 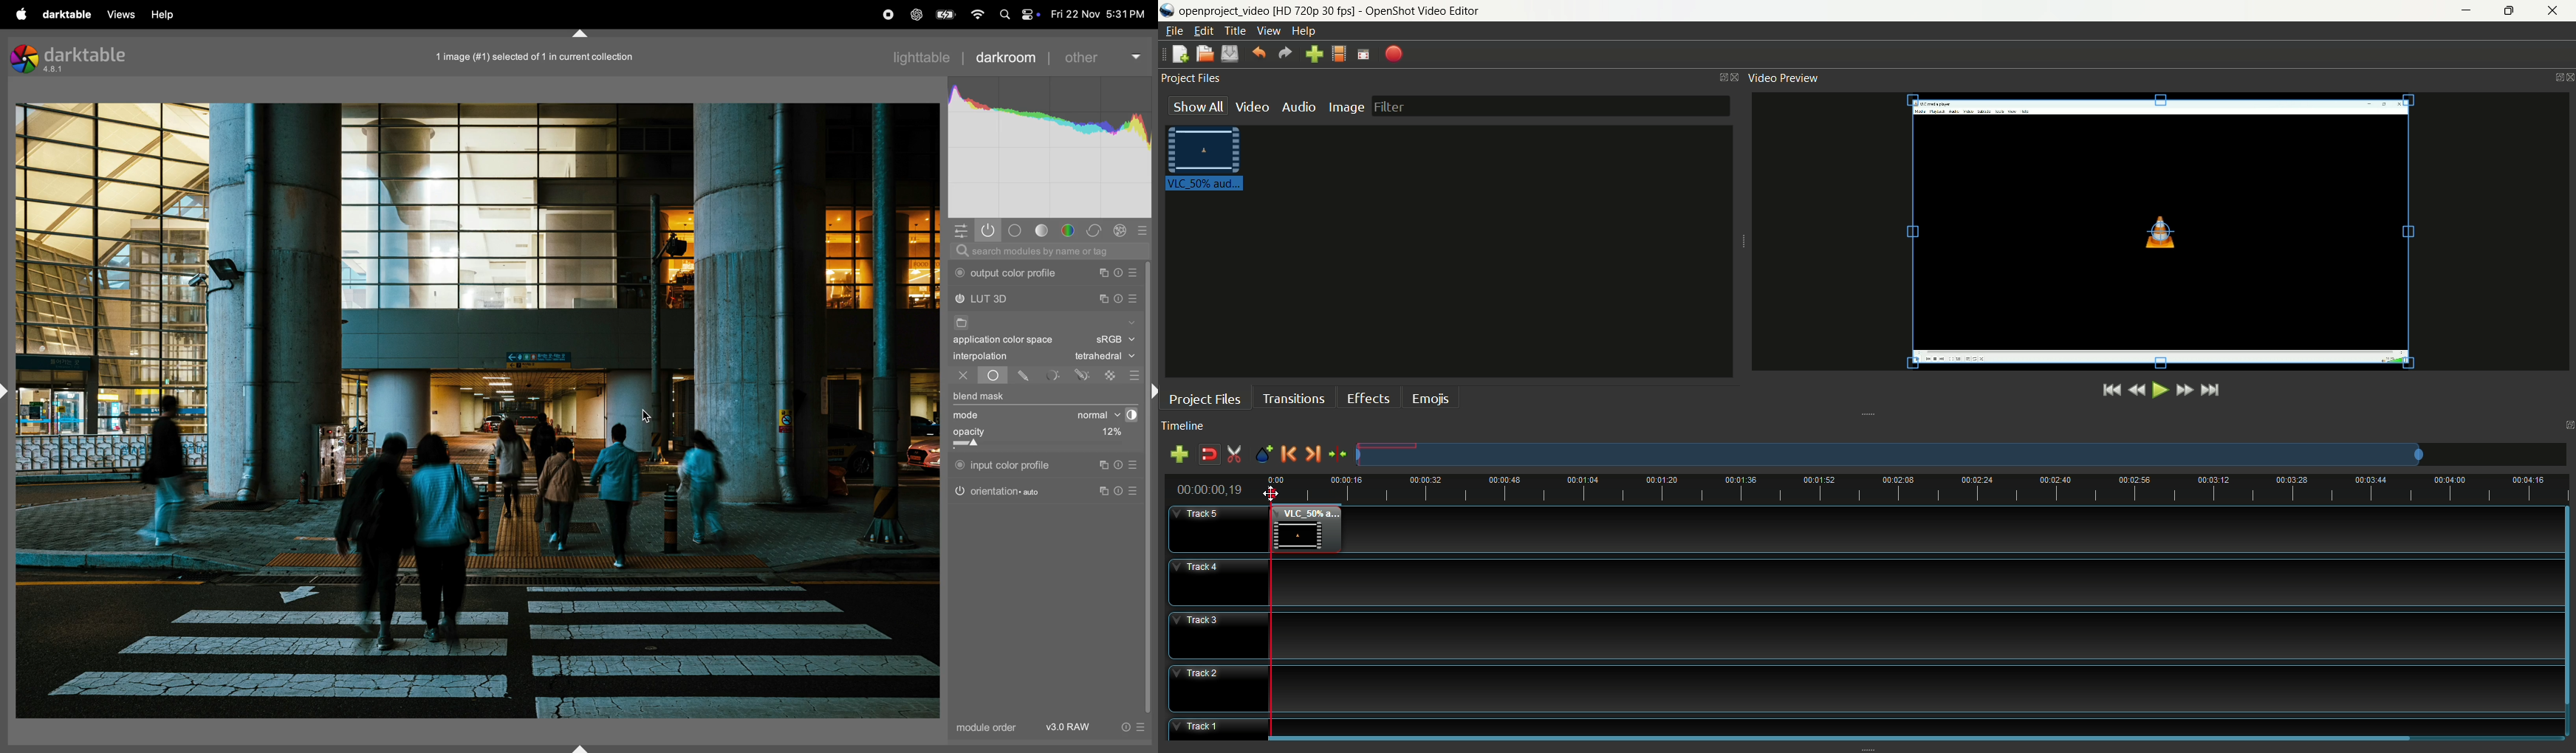 I want to click on contrast, so click(x=1129, y=415).